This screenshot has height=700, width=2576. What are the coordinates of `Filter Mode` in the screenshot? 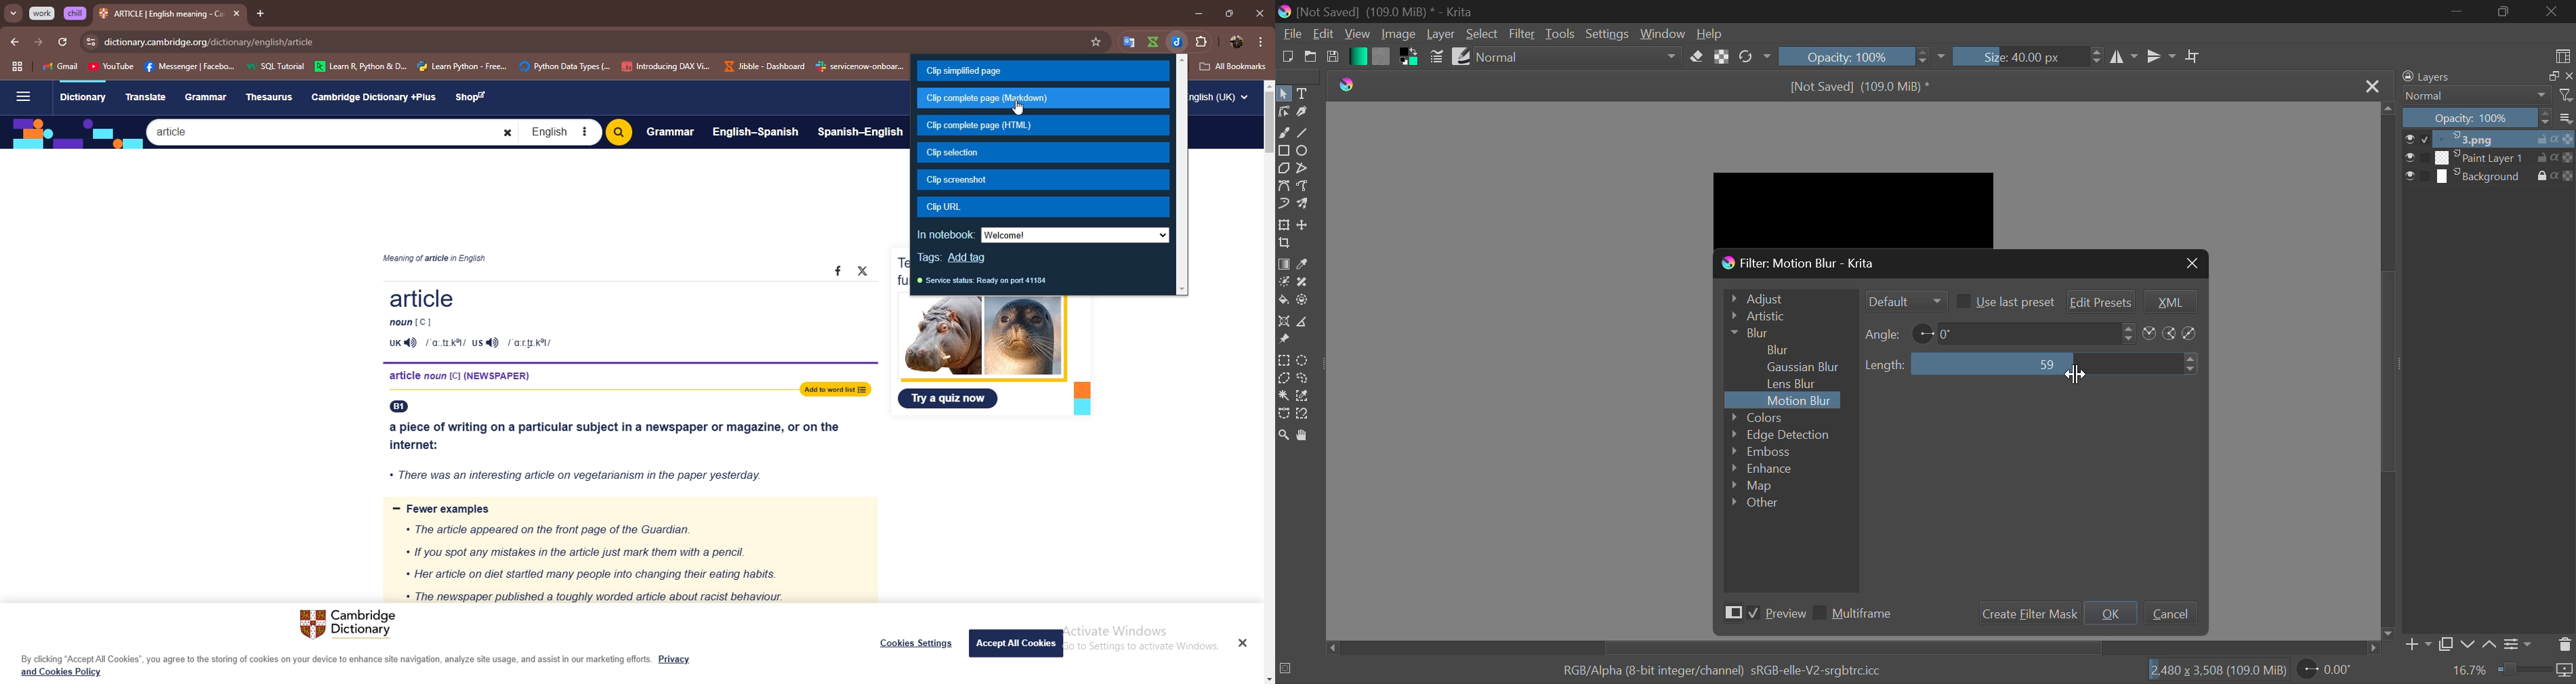 It's located at (1905, 301).